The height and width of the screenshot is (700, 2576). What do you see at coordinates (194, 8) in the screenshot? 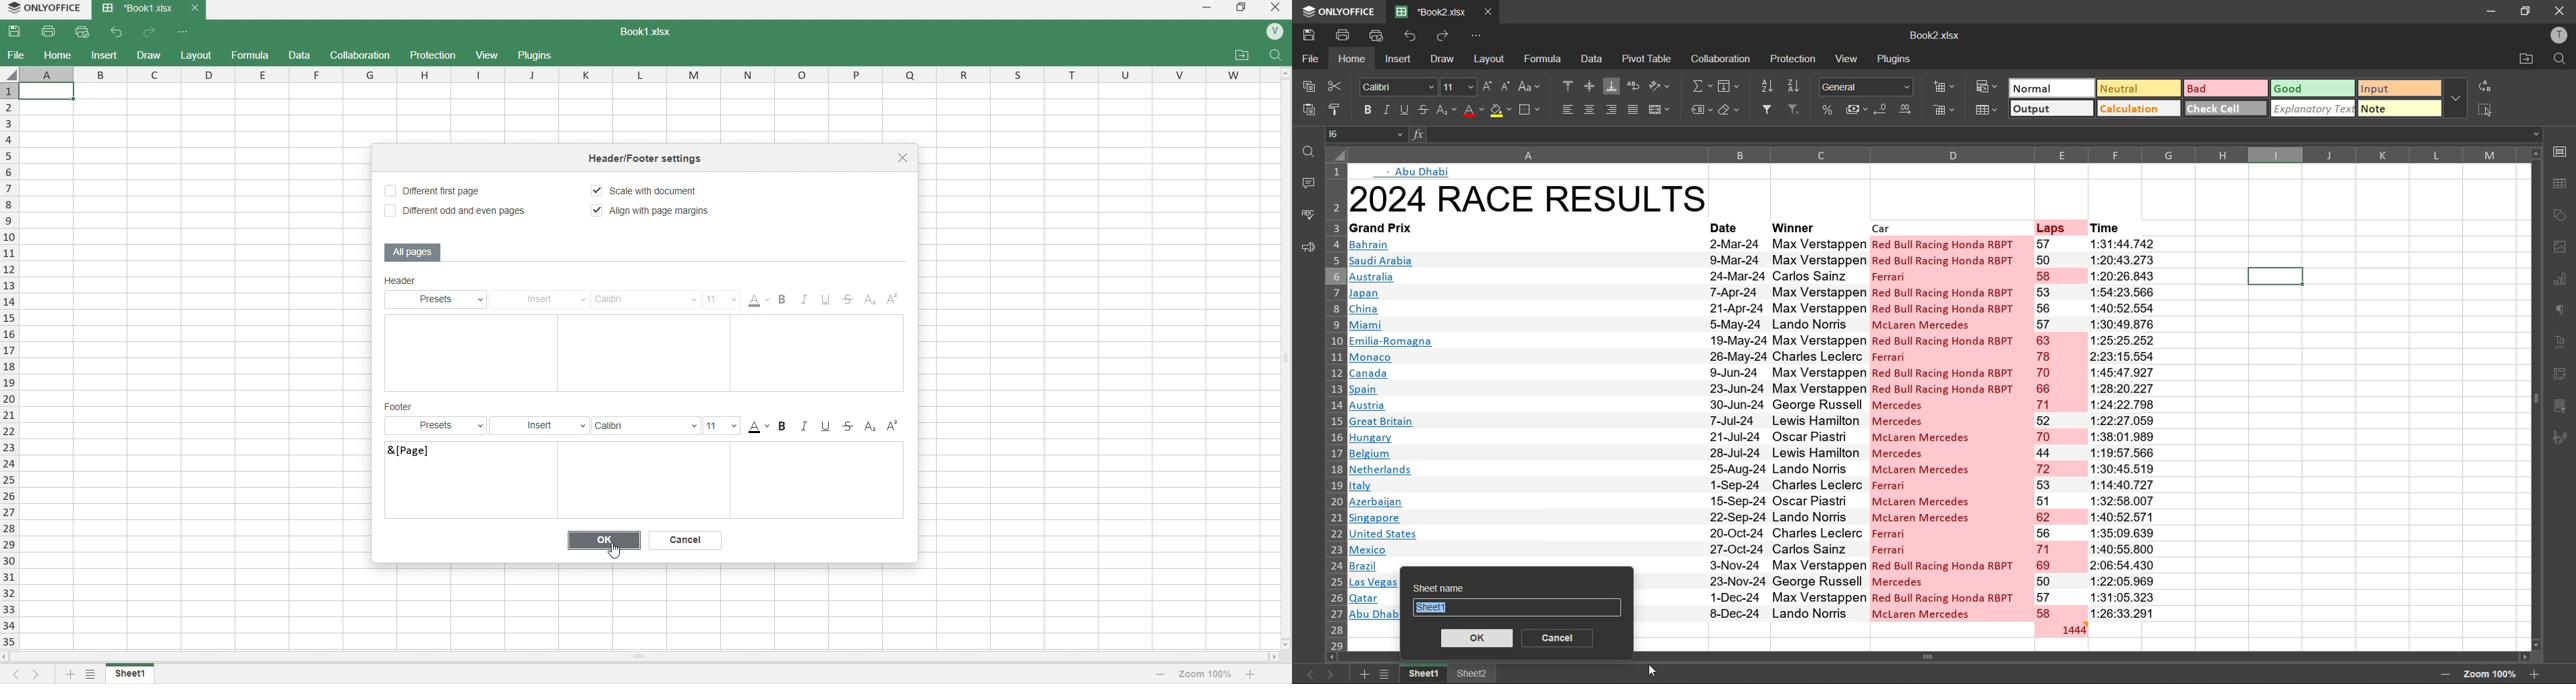
I see `close current tab` at bounding box center [194, 8].